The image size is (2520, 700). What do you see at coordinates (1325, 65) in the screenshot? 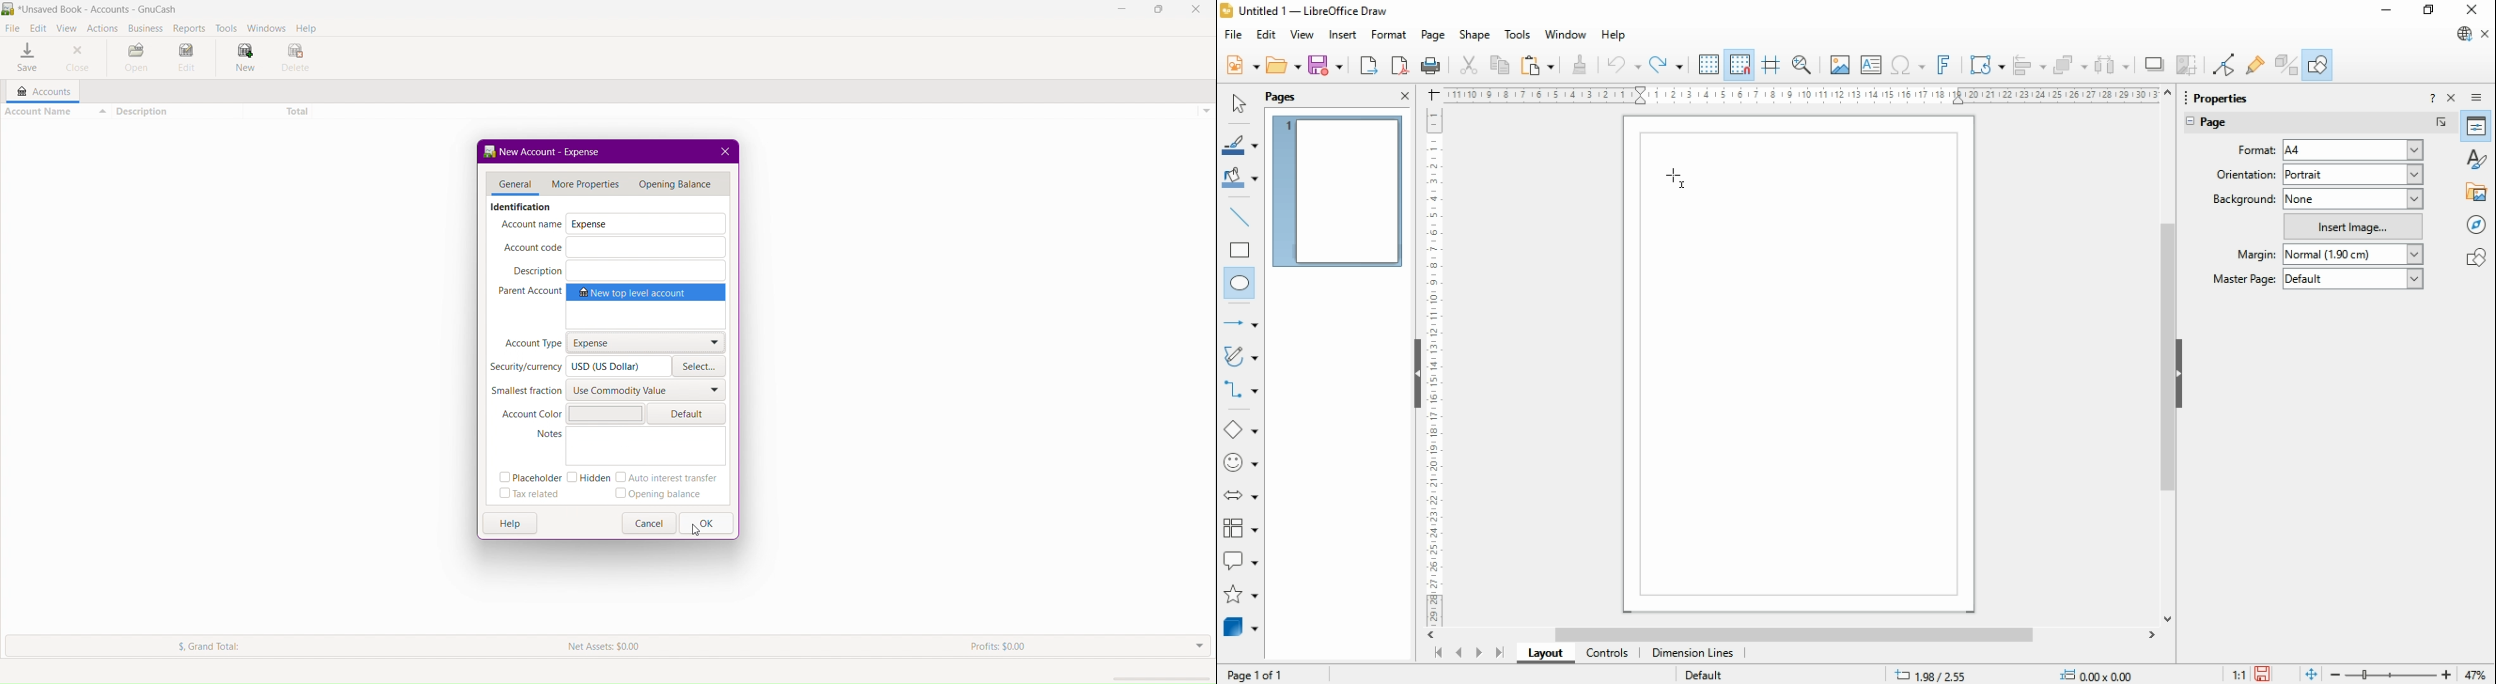
I see `save` at bounding box center [1325, 65].